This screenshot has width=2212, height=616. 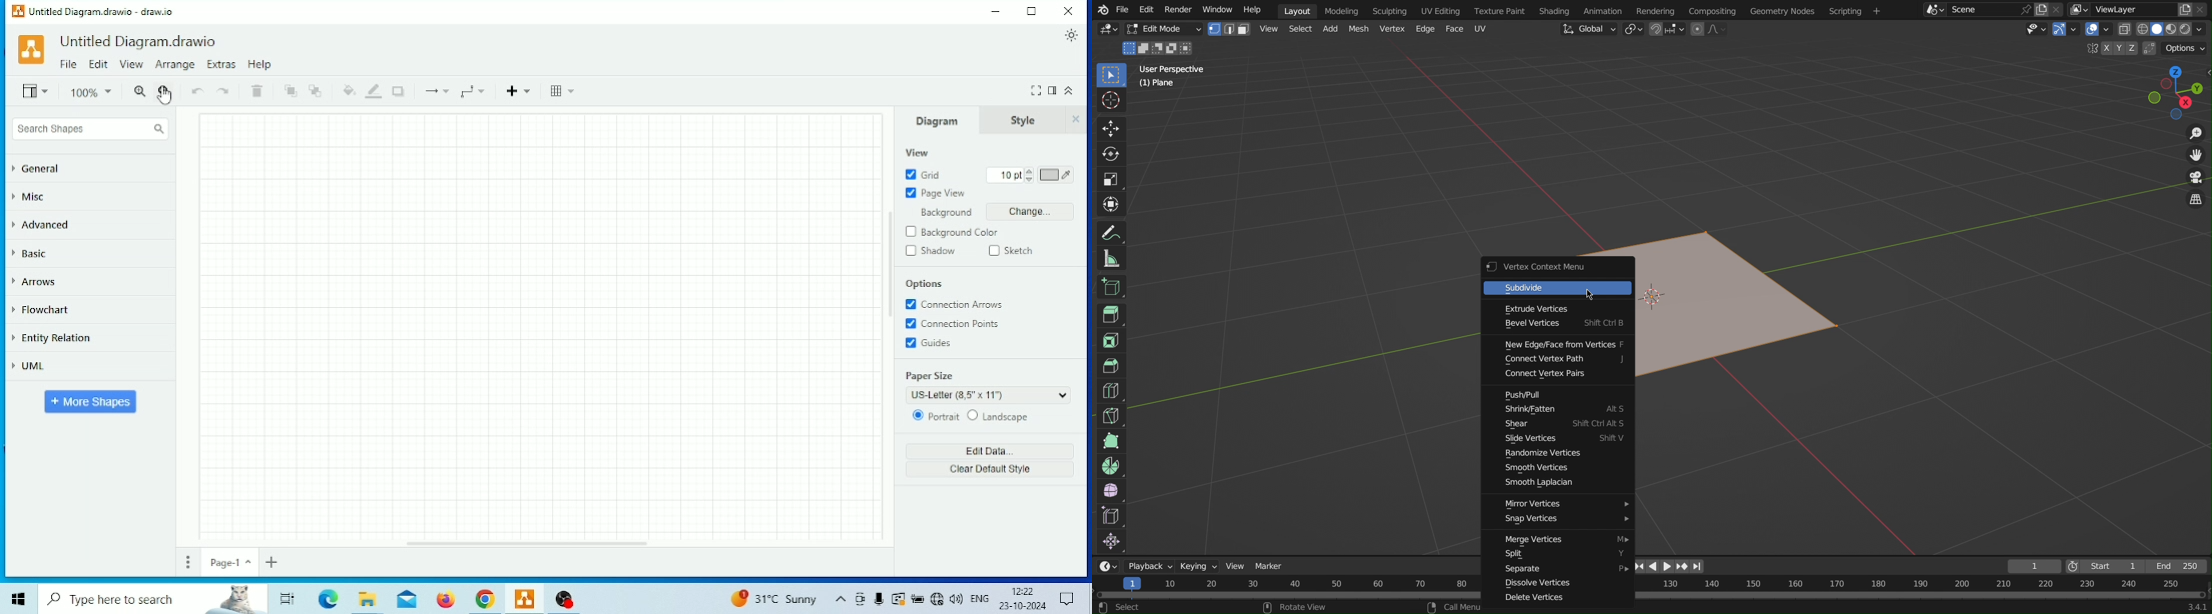 What do you see at coordinates (291, 91) in the screenshot?
I see `To Front` at bounding box center [291, 91].